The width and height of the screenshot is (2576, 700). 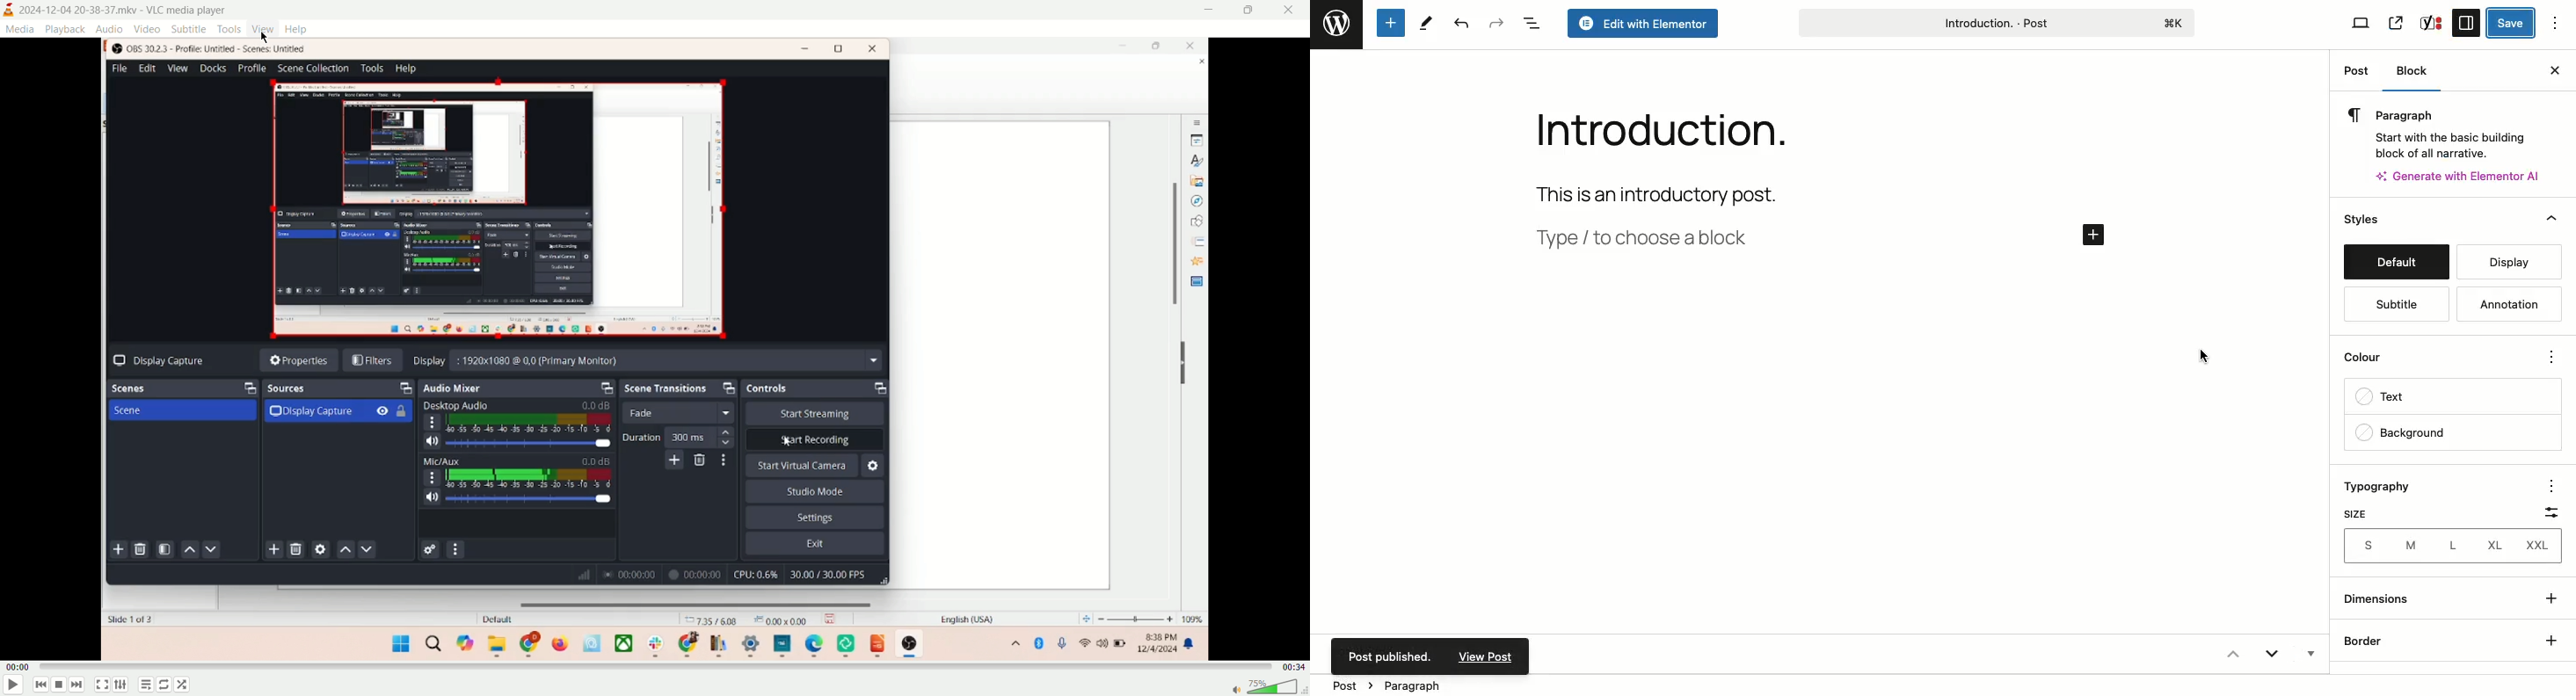 What do you see at coordinates (2446, 130) in the screenshot?
I see `Paragraph` at bounding box center [2446, 130].